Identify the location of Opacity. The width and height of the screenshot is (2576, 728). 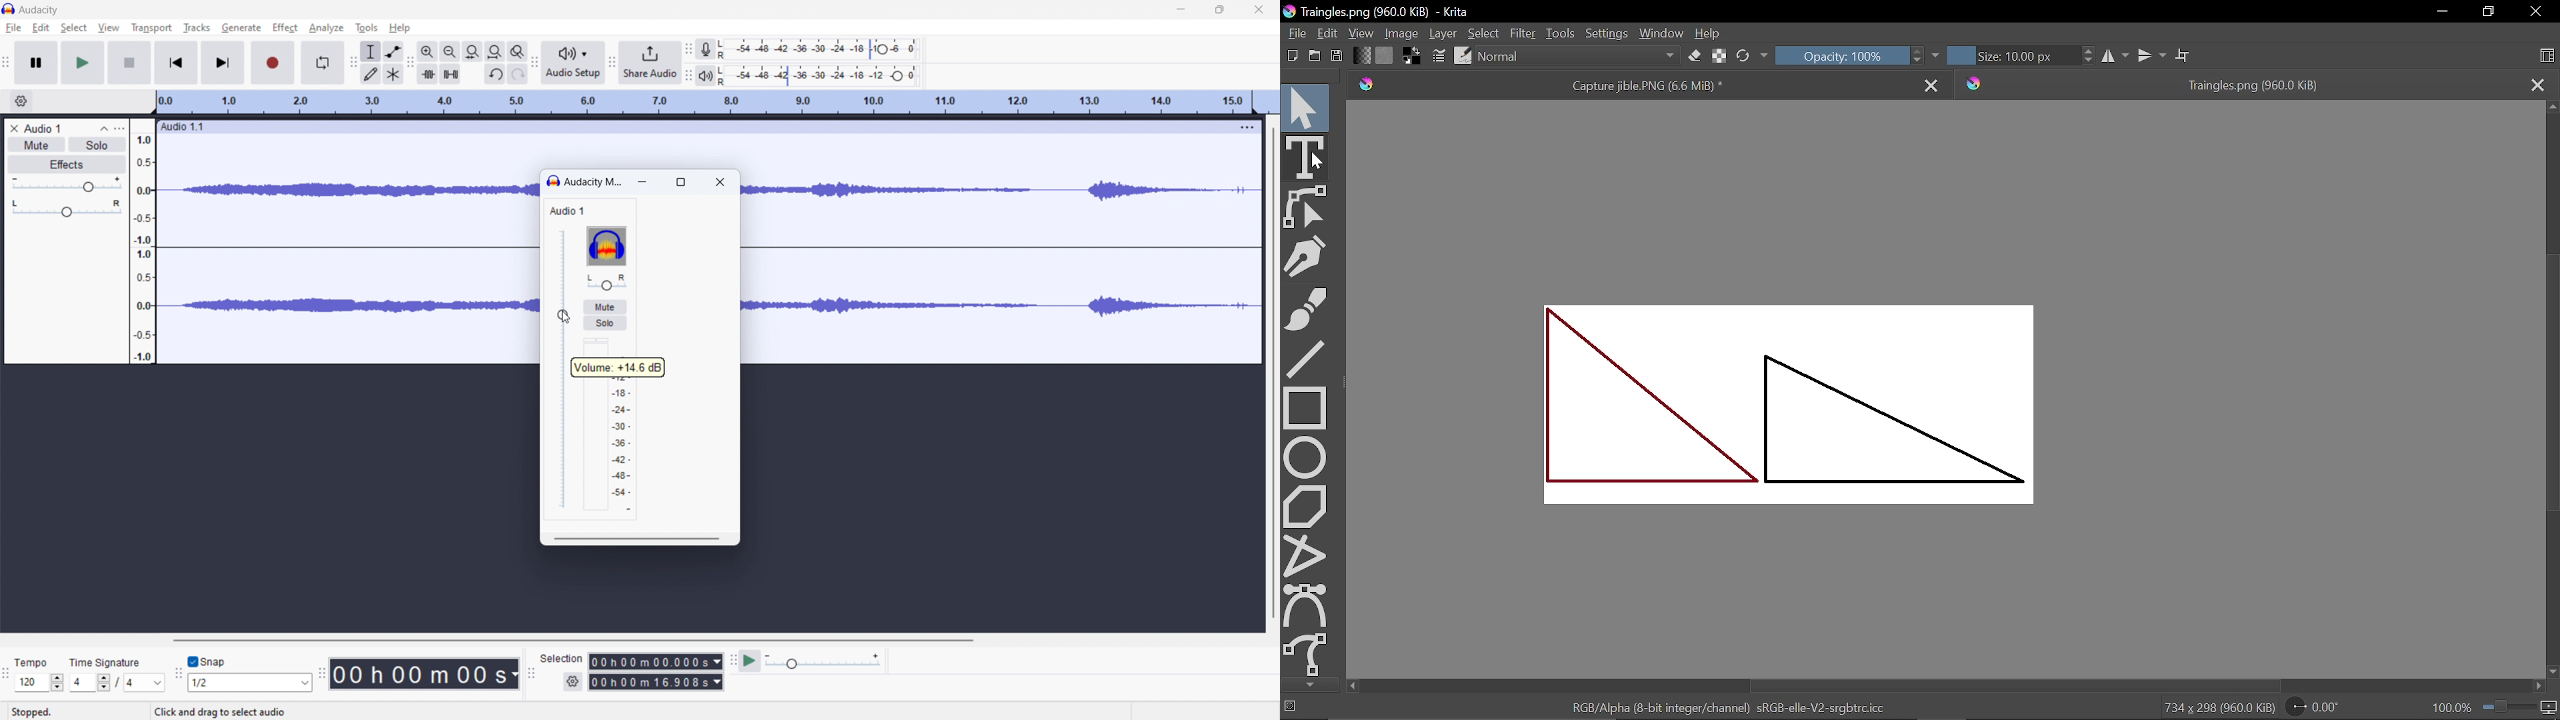
(1841, 55).